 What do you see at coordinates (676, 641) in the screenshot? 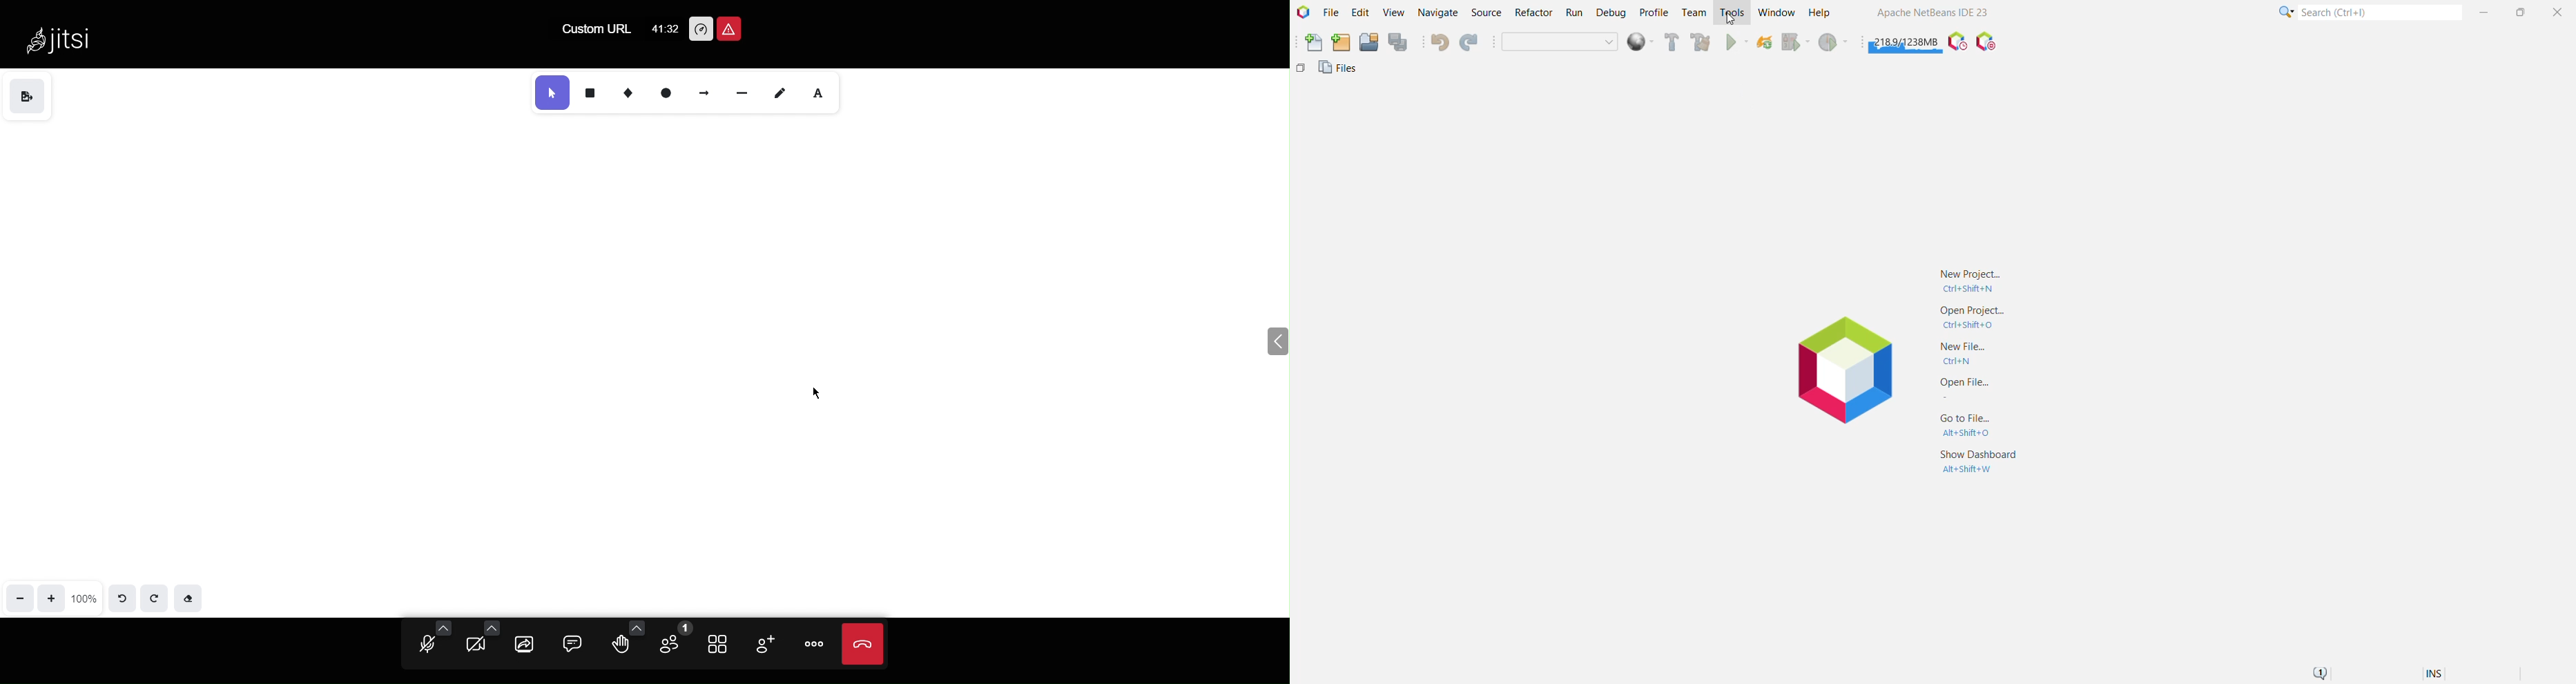
I see `Participants` at bounding box center [676, 641].